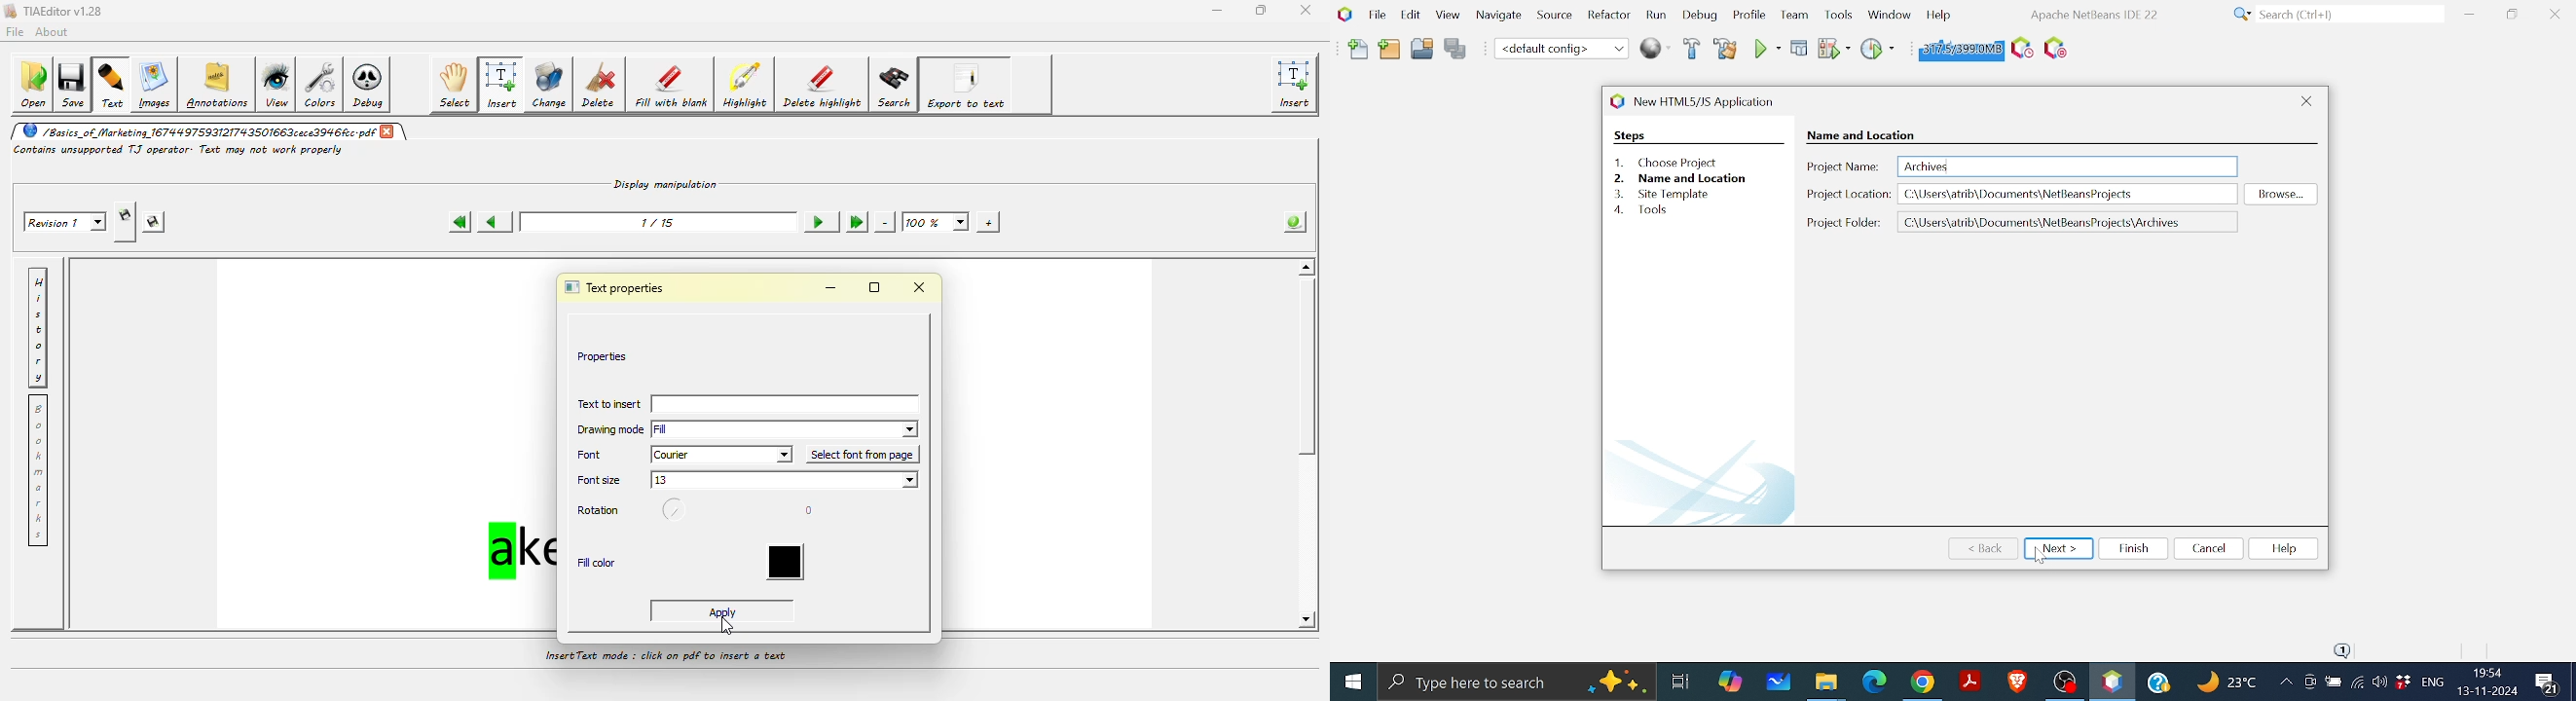 This screenshot has width=2576, height=728. I want to click on maximize, so click(875, 287).